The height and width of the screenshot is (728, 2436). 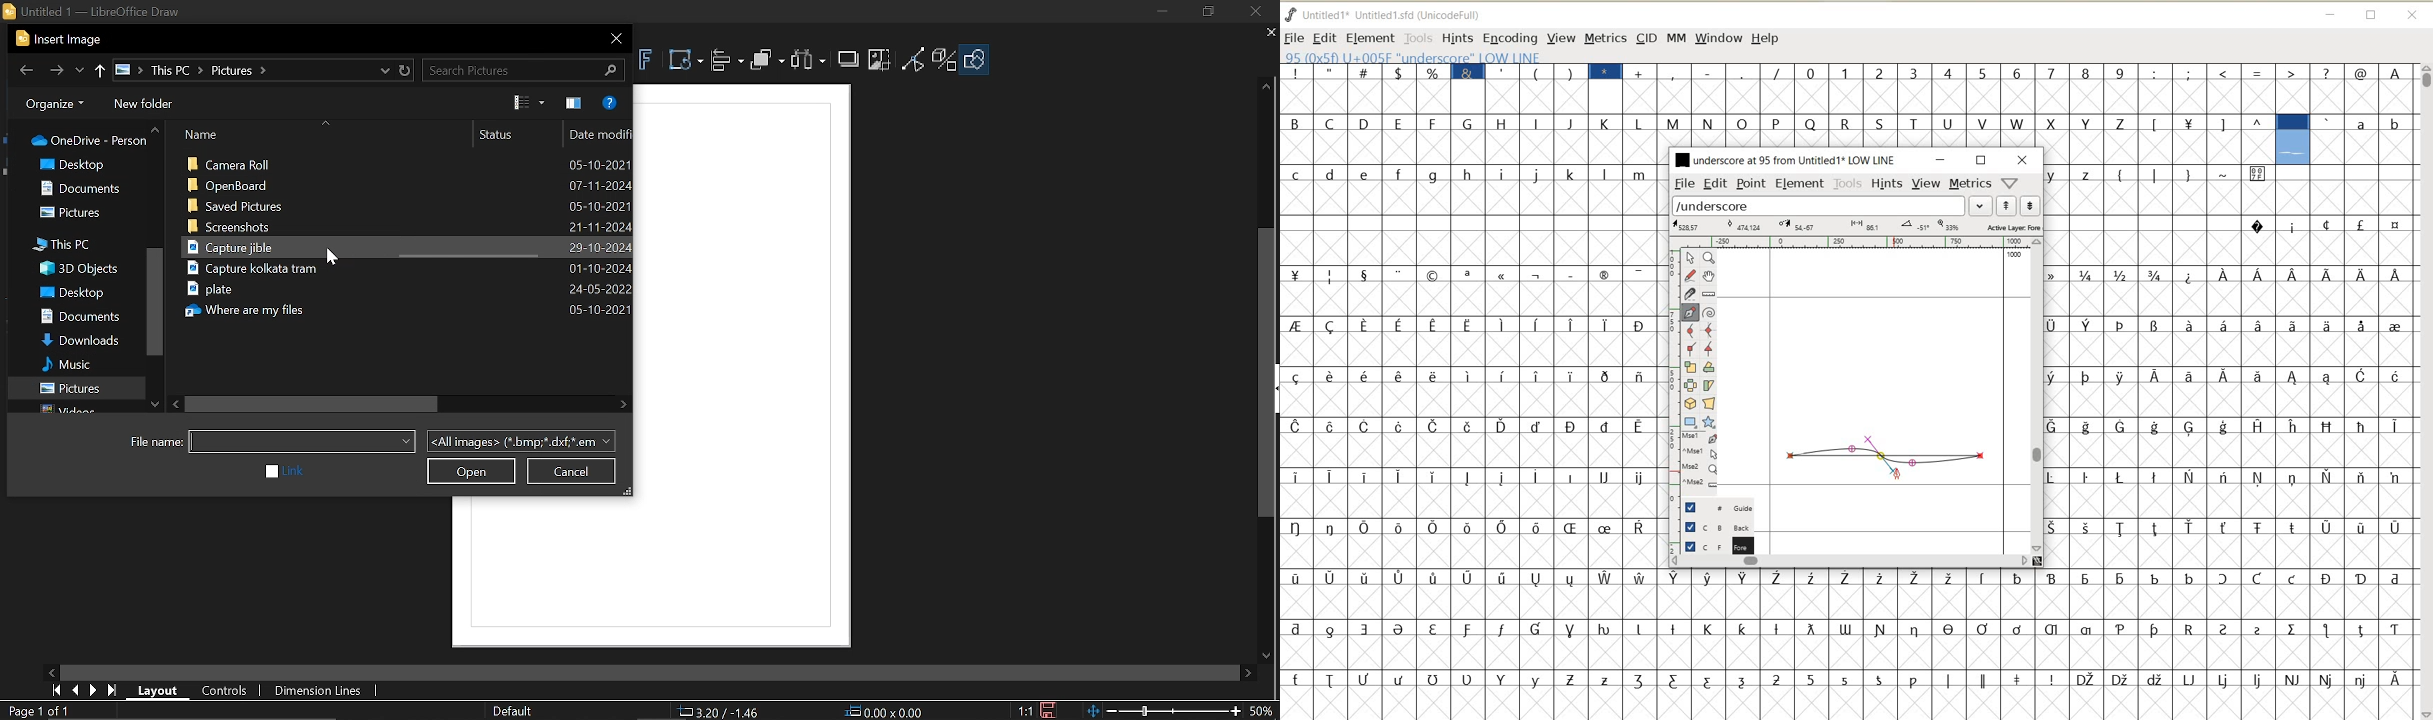 What do you see at coordinates (112, 691) in the screenshot?
I see `Last page` at bounding box center [112, 691].